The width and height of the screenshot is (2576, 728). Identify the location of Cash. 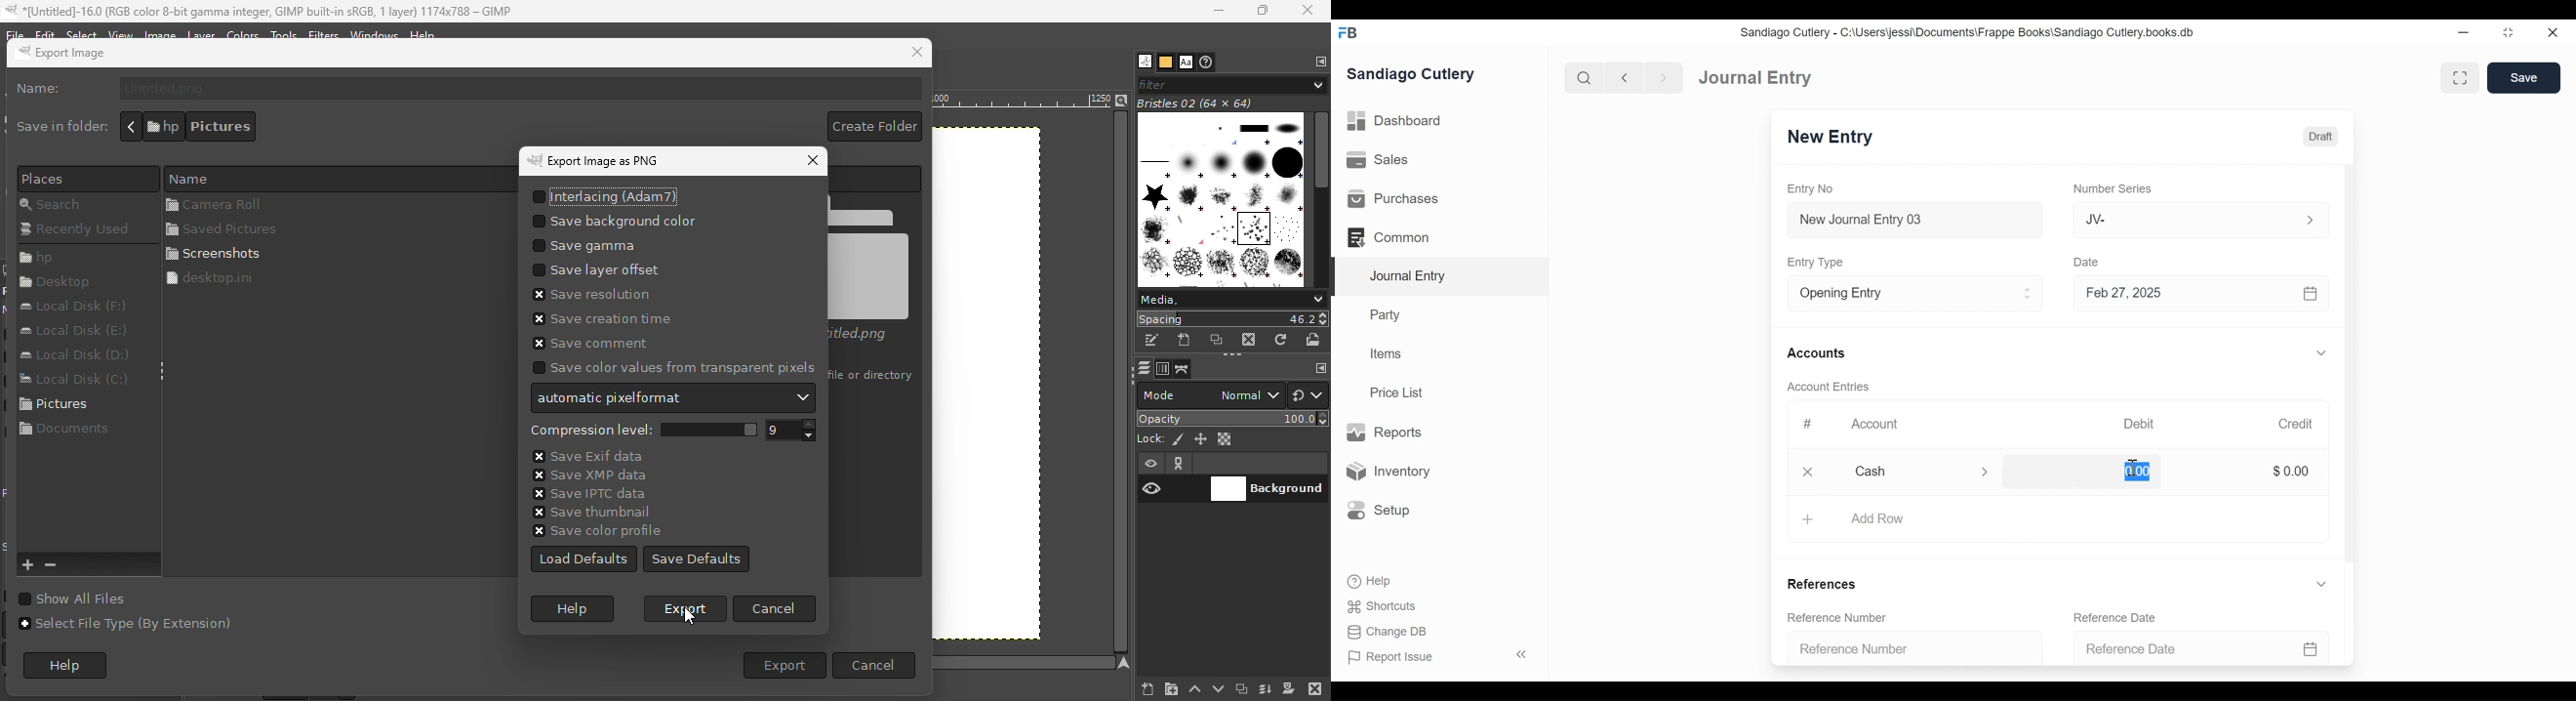
(1907, 471).